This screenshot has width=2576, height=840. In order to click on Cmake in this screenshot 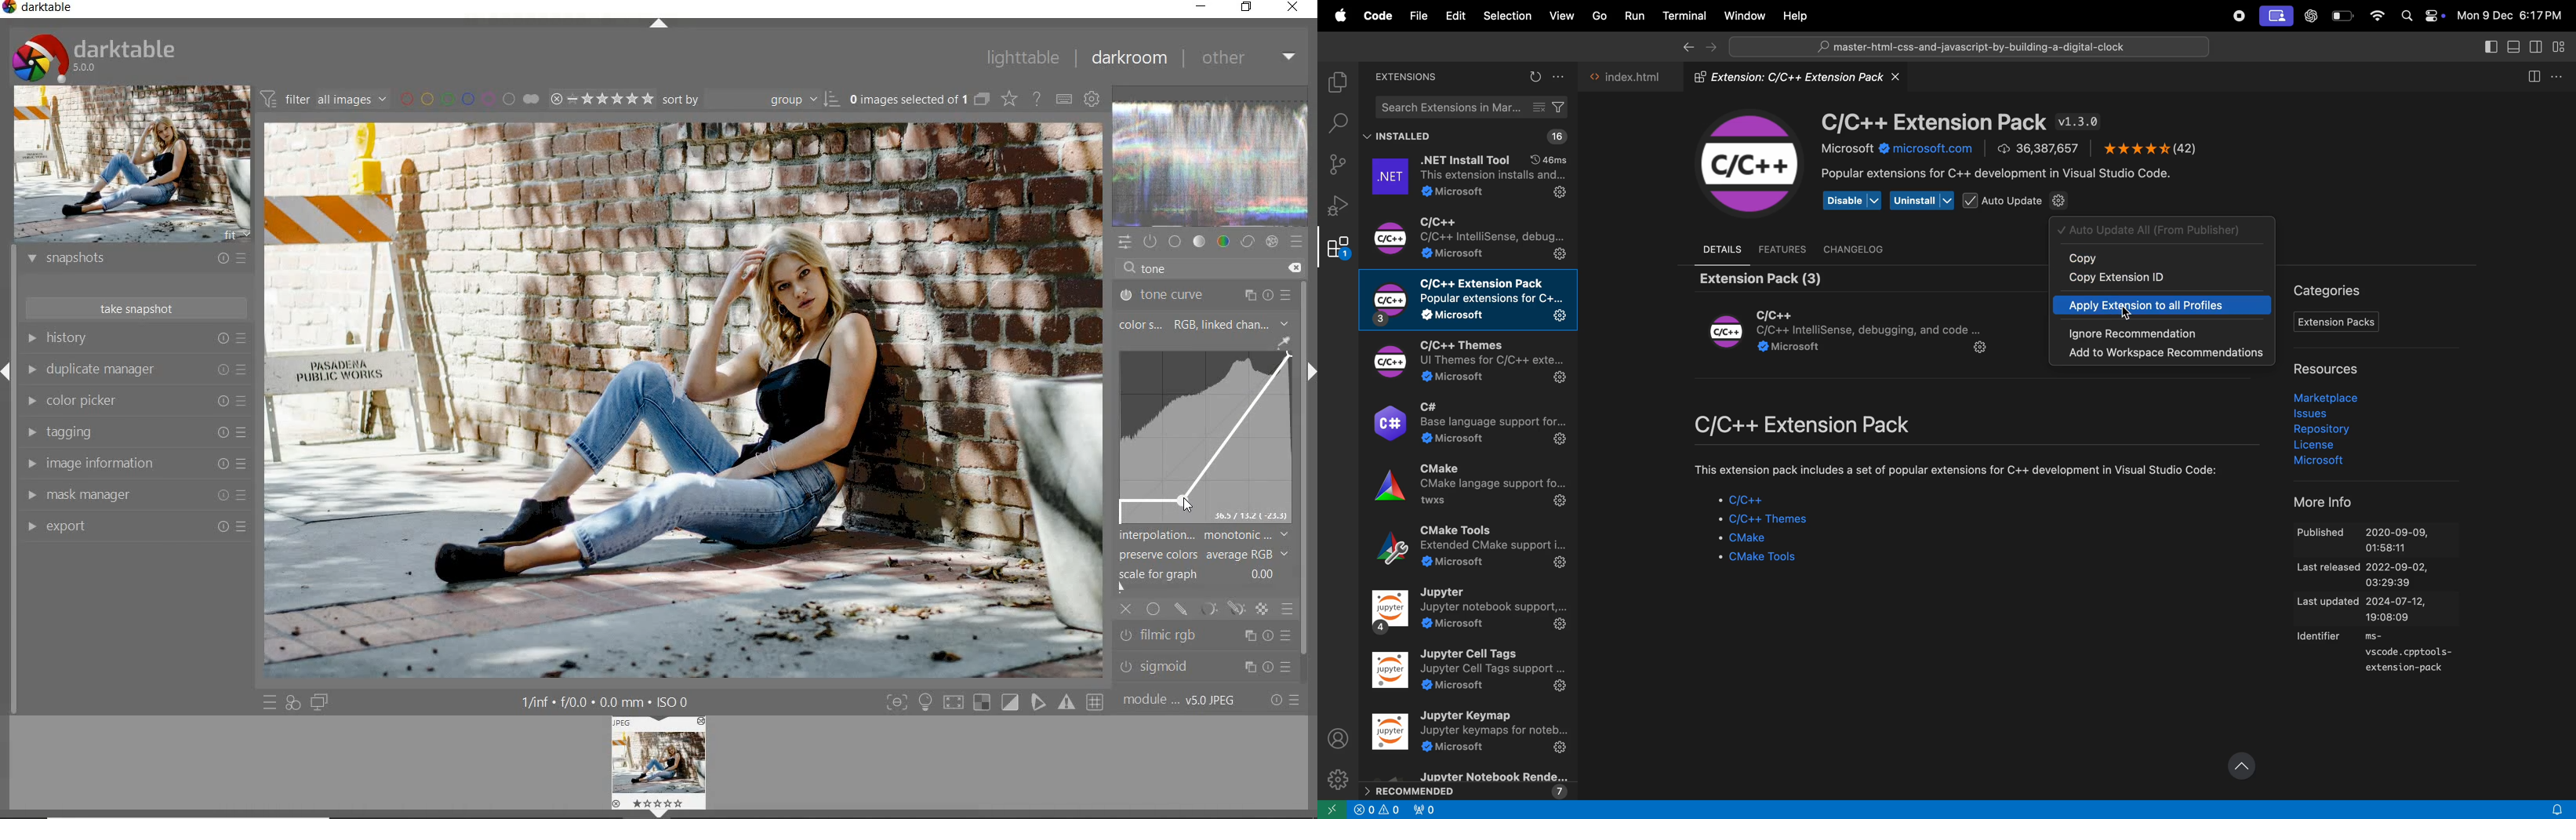, I will do `click(1762, 540)`.